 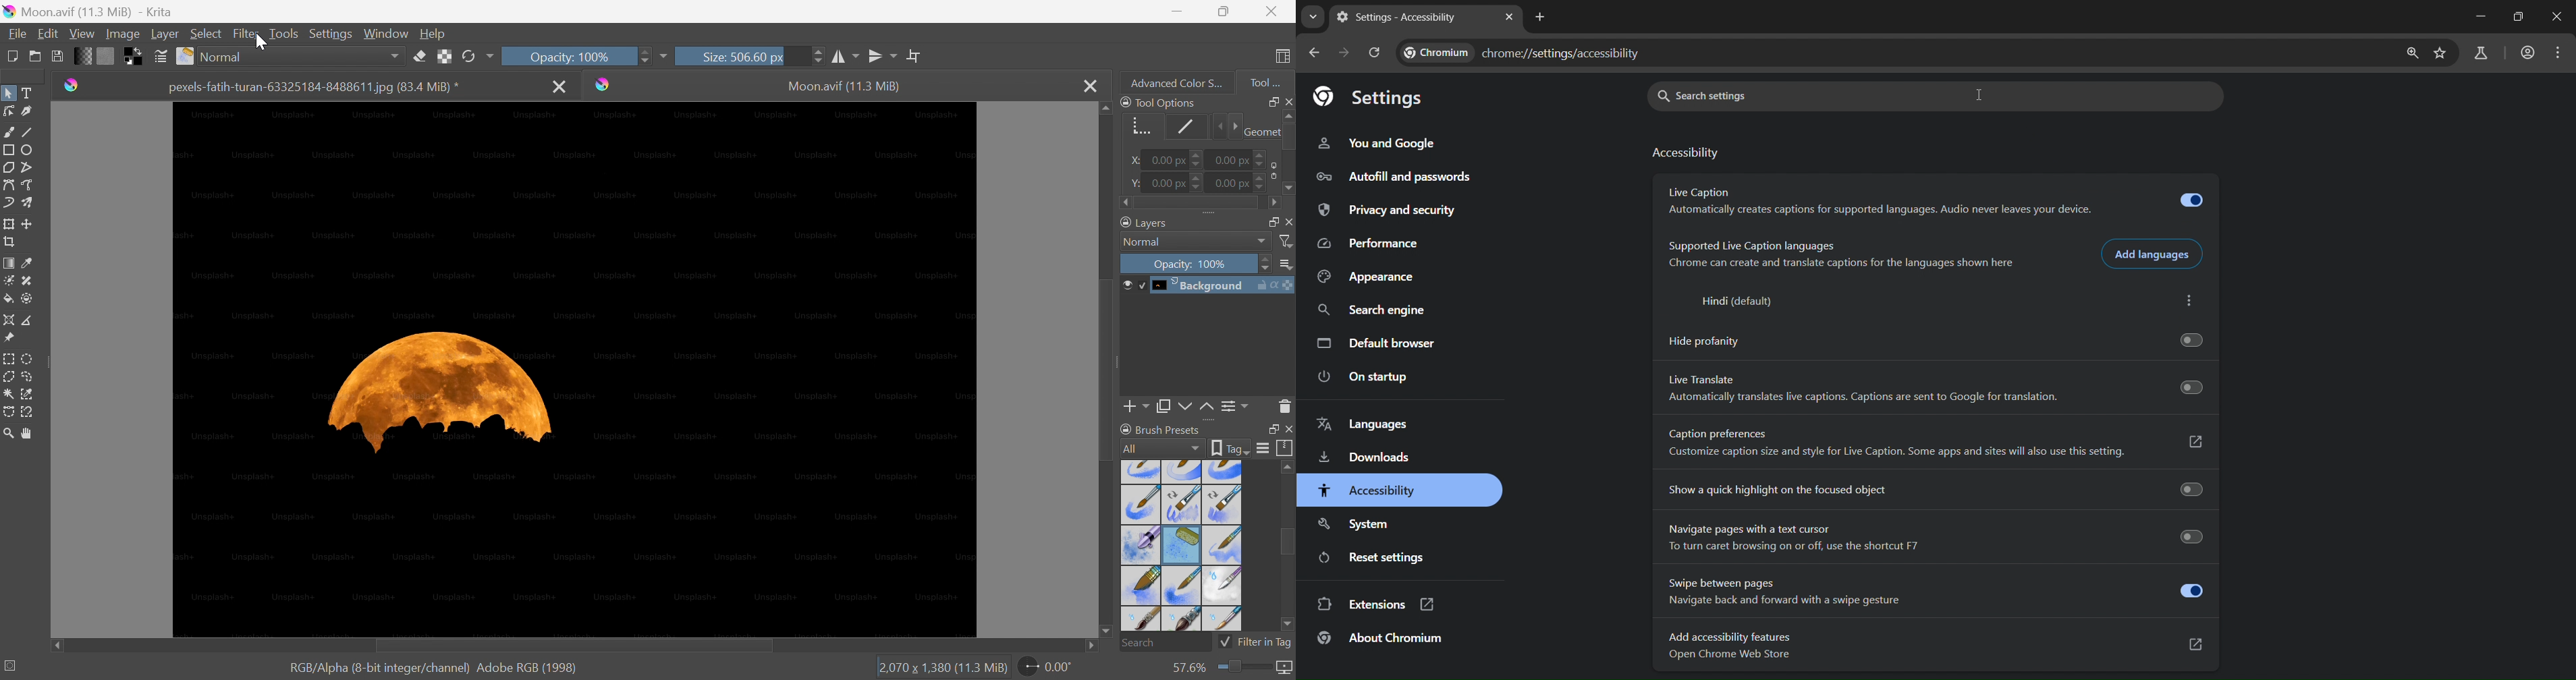 I want to click on Scroll up, so click(x=1288, y=115).